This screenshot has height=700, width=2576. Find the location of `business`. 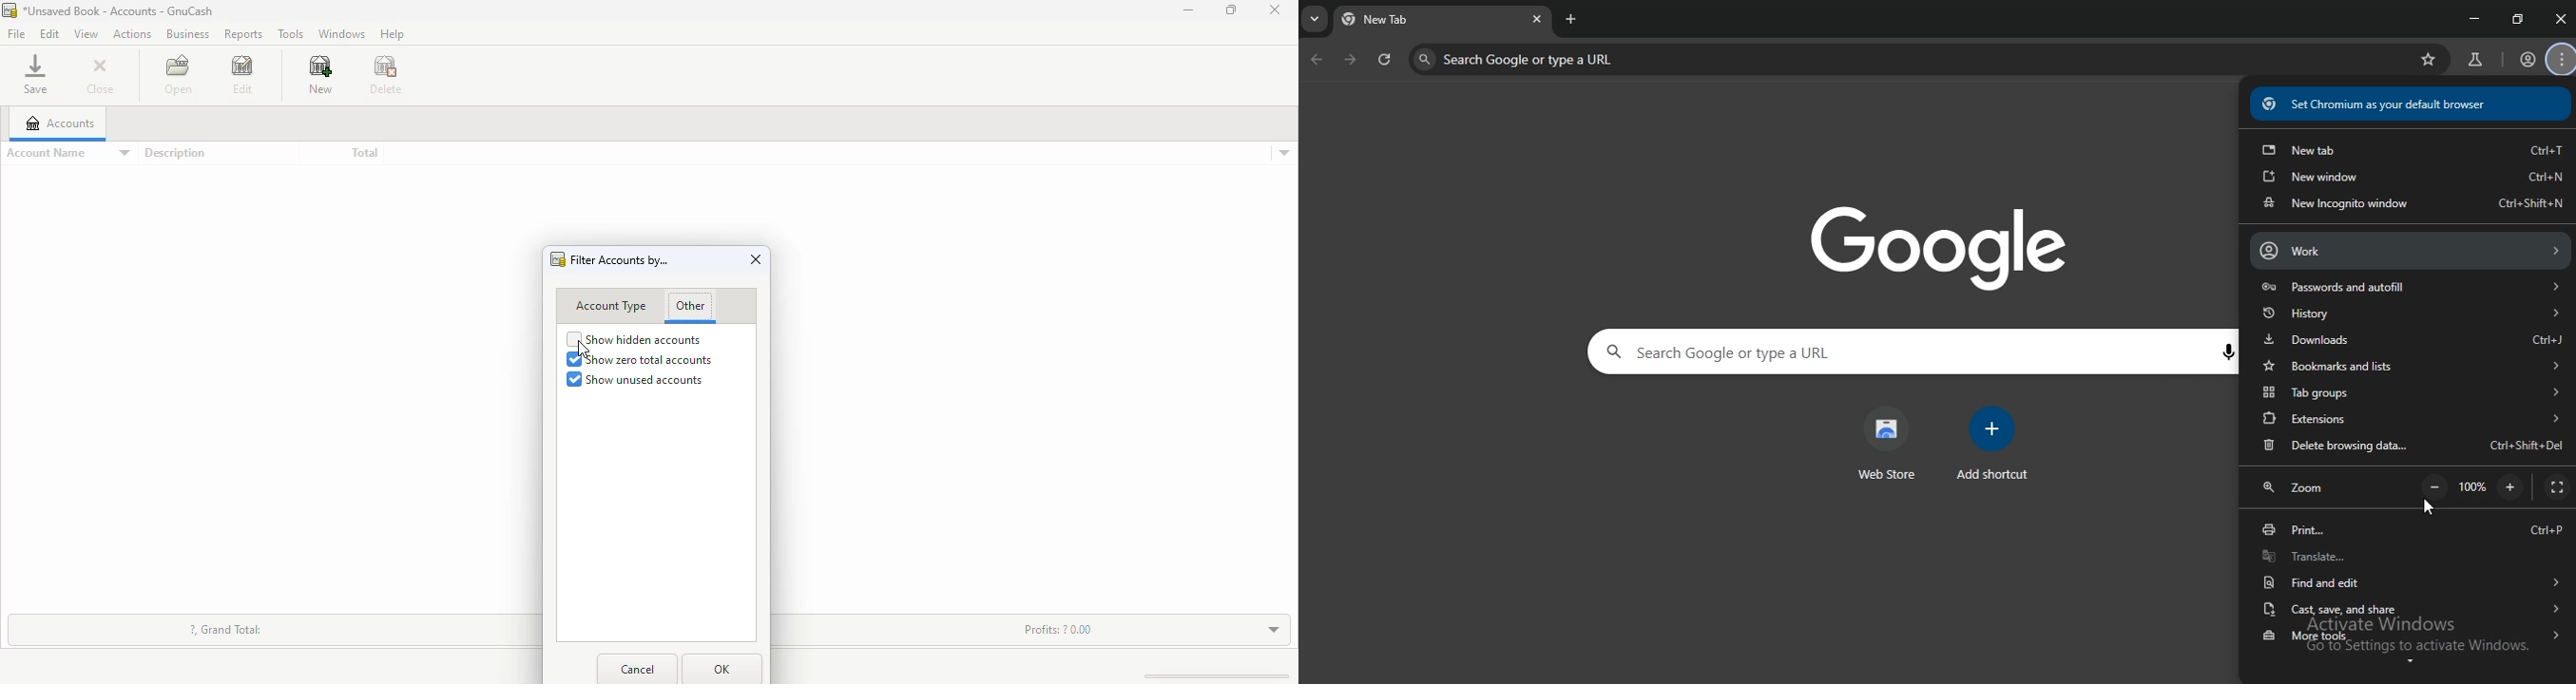

business is located at coordinates (187, 33).